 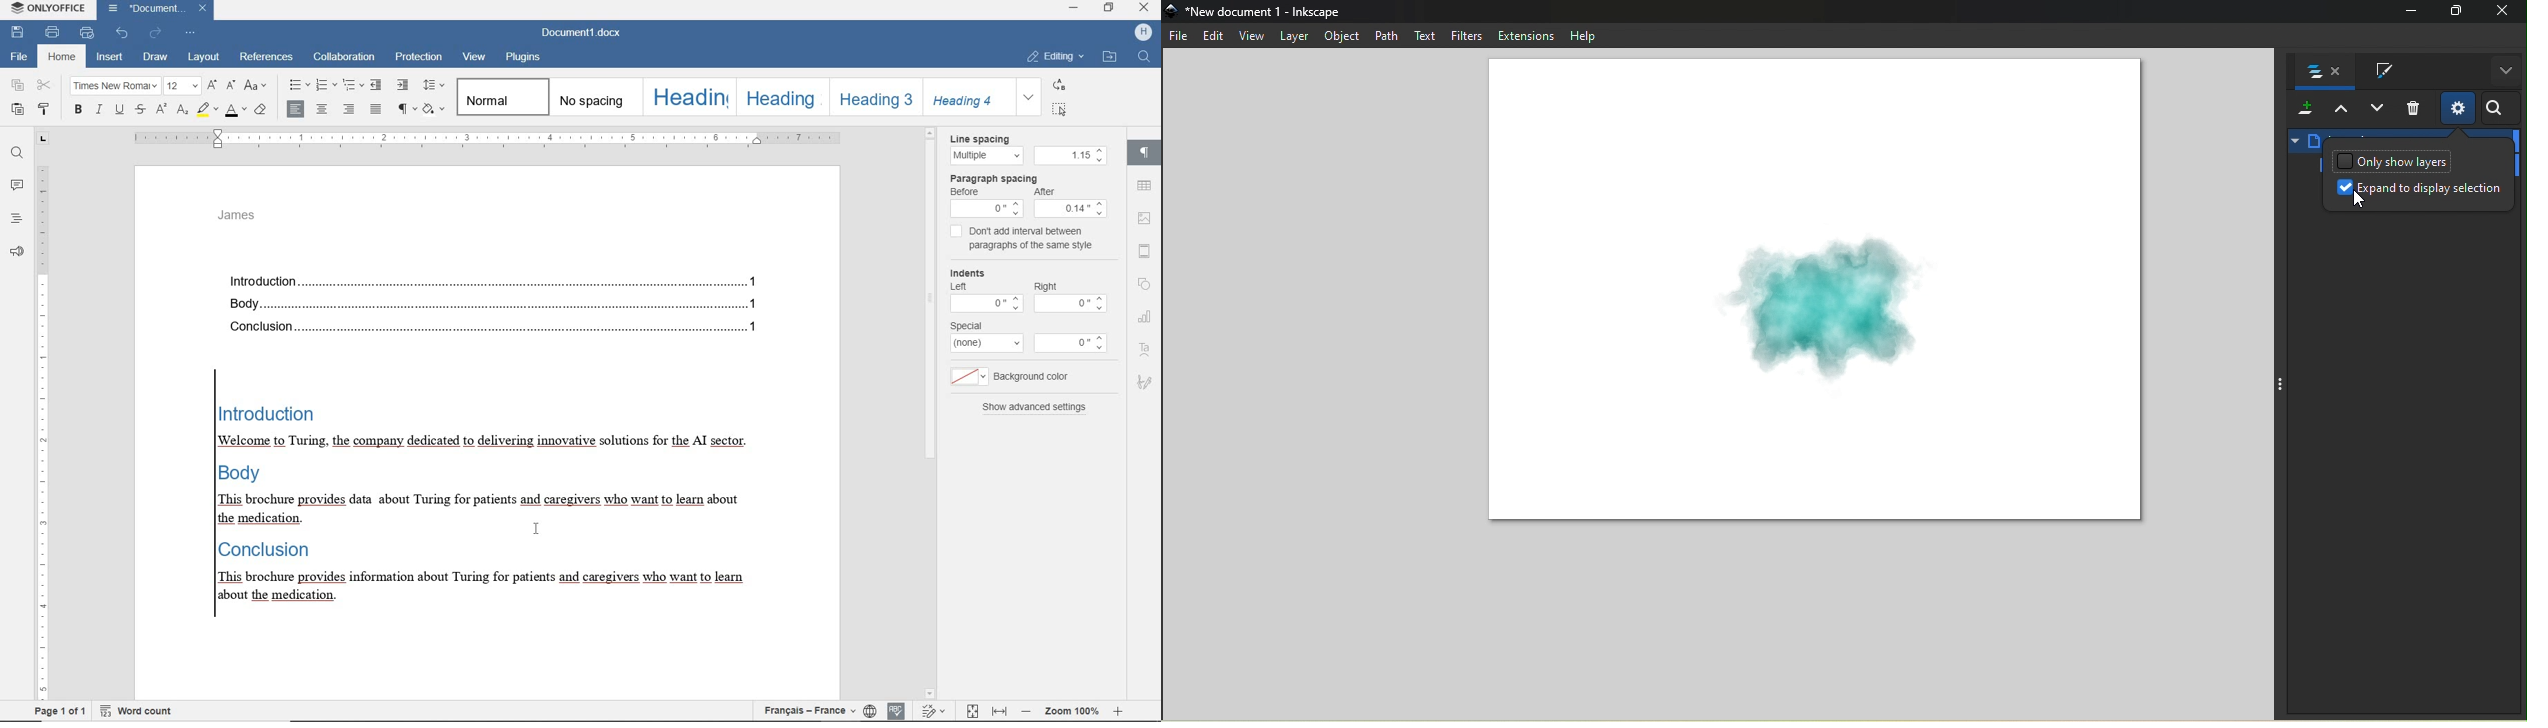 I want to click on Body, so click(x=257, y=473).